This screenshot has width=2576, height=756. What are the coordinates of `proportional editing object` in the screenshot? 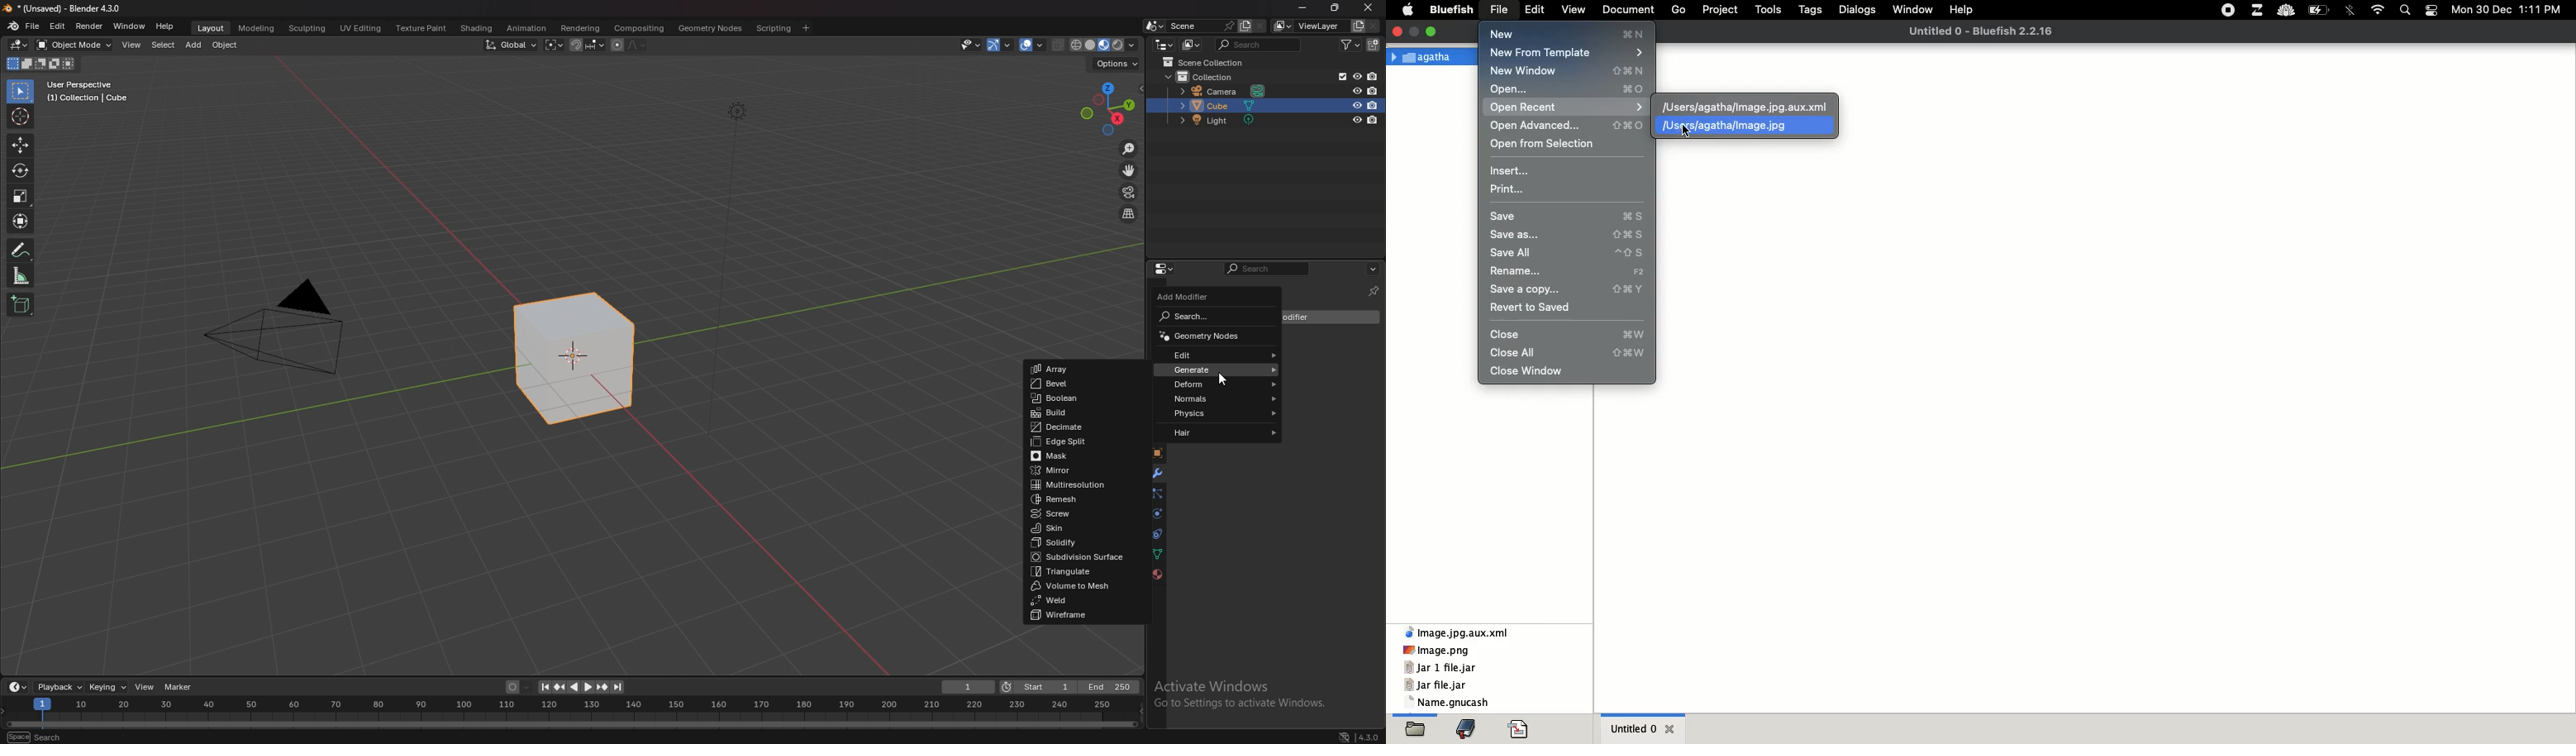 It's located at (617, 46).